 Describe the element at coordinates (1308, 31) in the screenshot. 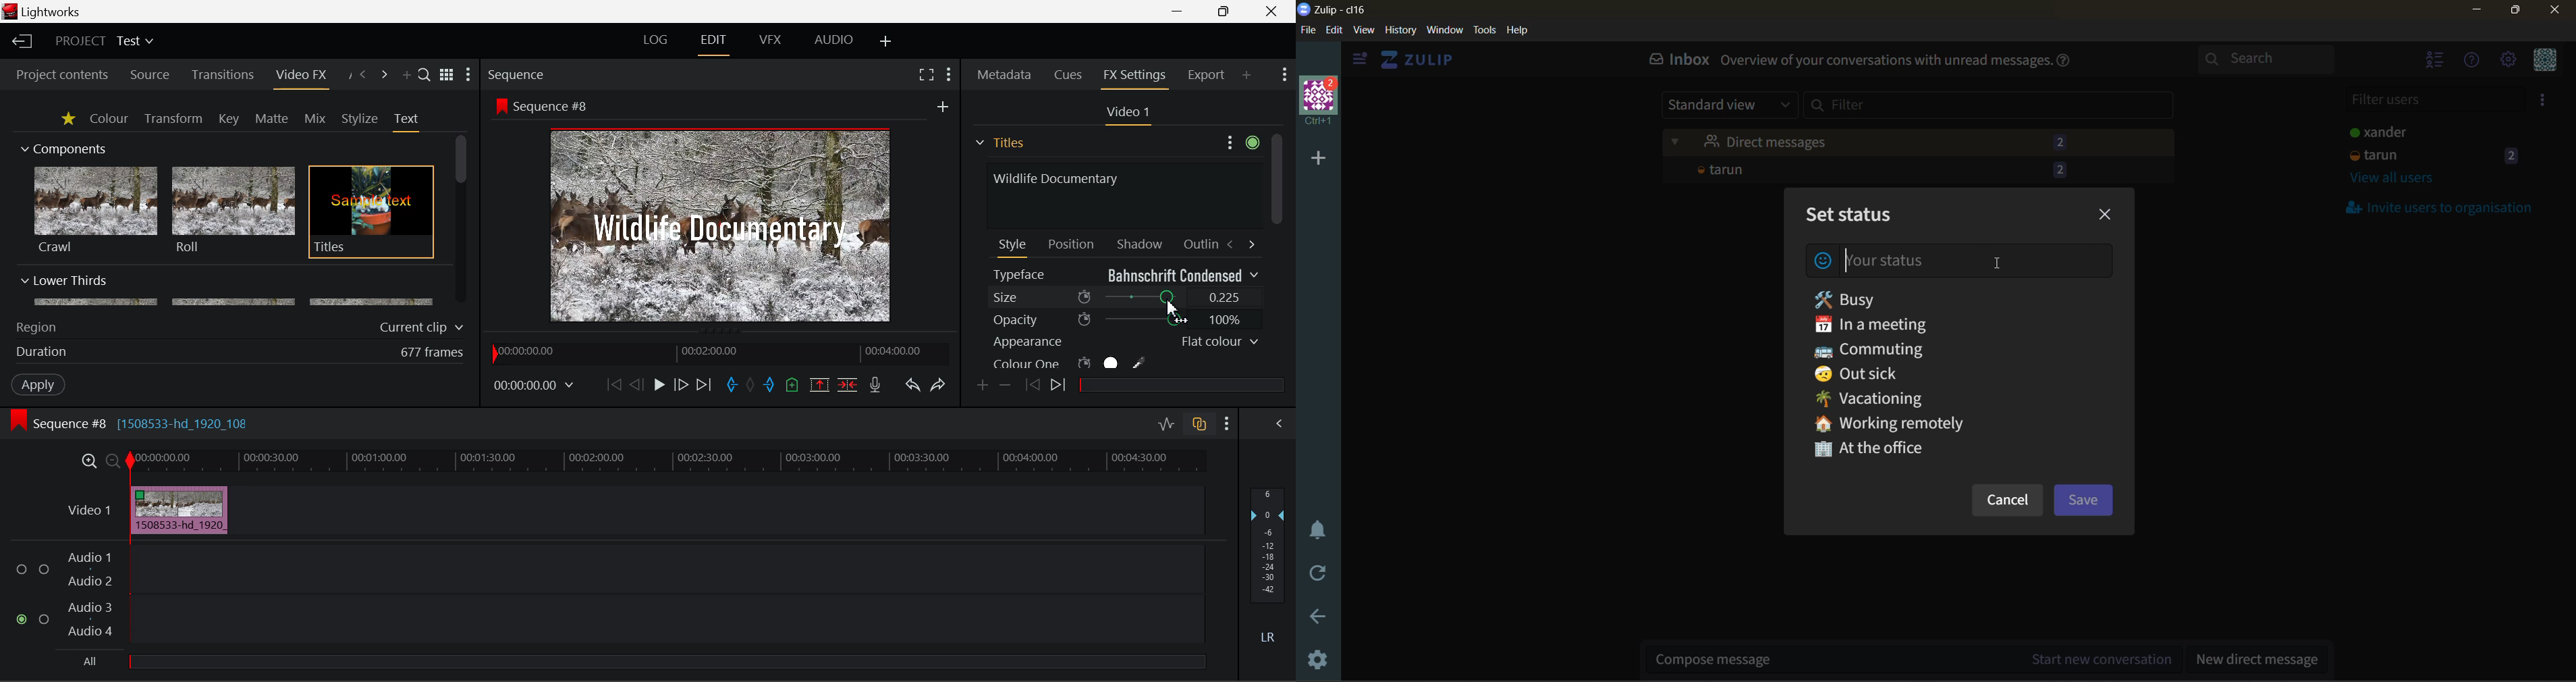

I see `file` at that location.